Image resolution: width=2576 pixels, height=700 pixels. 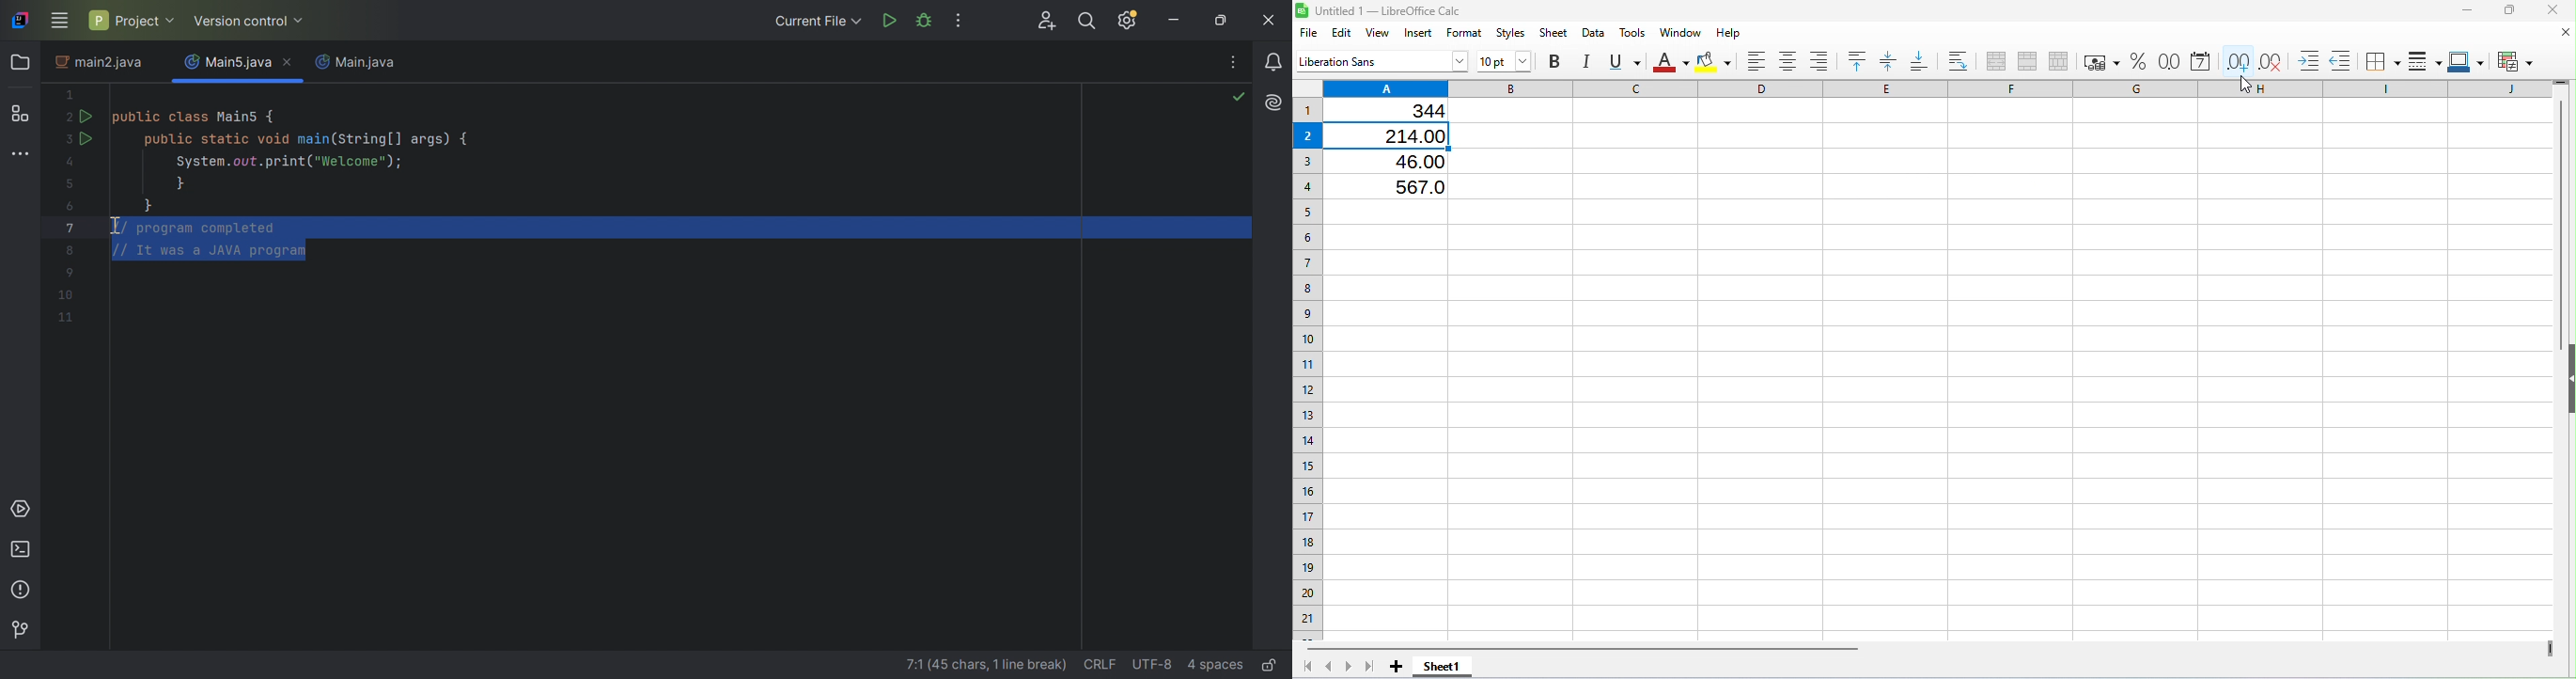 I want to click on Cells, so click(x=1939, y=414).